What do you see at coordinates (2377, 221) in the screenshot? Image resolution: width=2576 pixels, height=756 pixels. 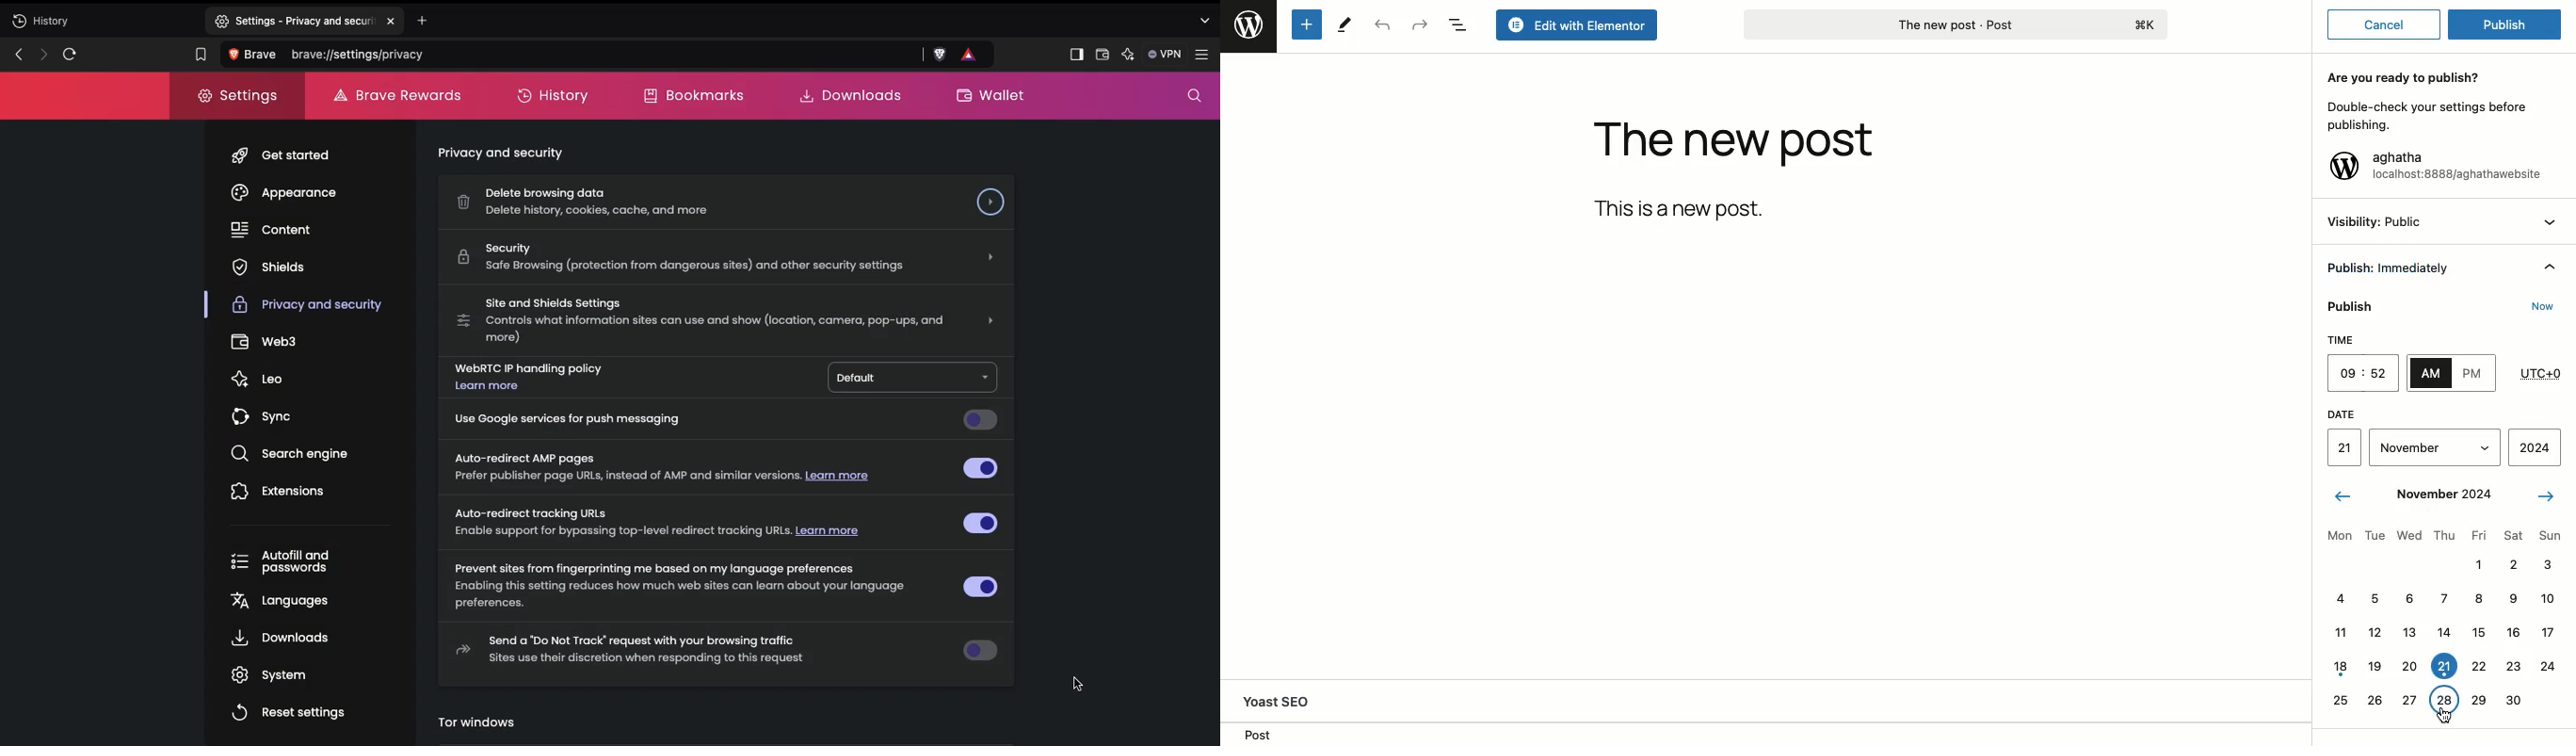 I see `Visibility: Public` at bounding box center [2377, 221].